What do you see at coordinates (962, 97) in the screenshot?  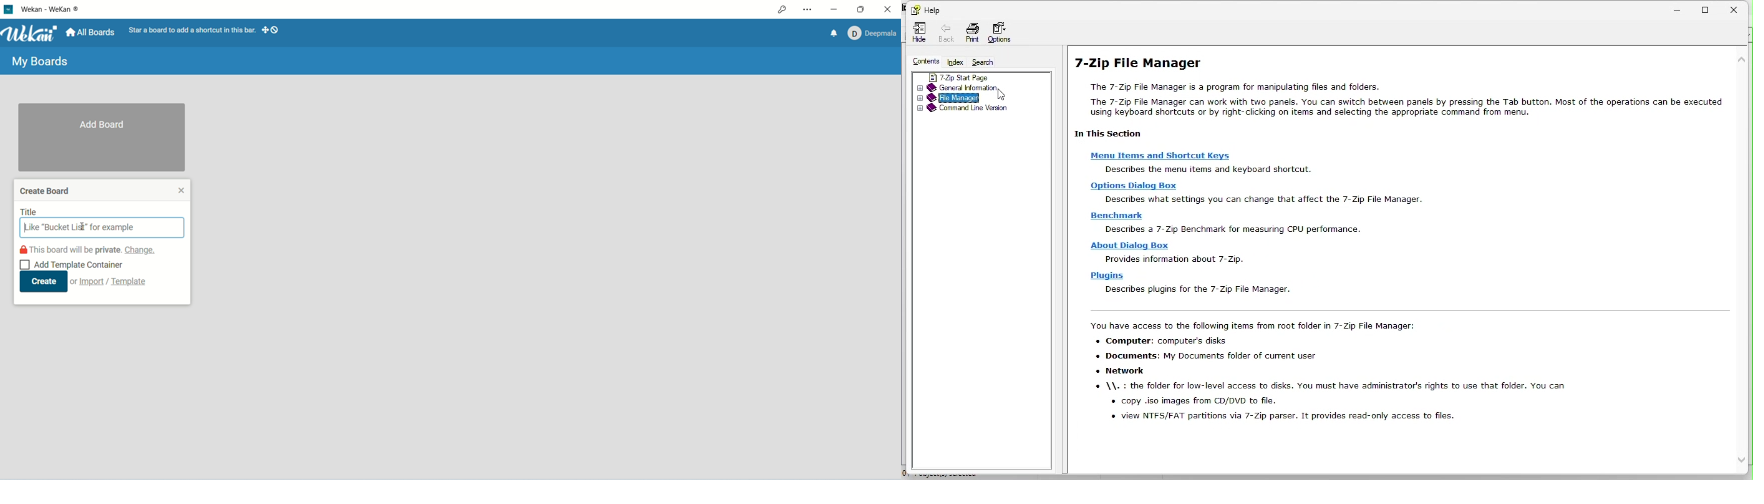 I see `File manager` at bounding box center [962, 97].